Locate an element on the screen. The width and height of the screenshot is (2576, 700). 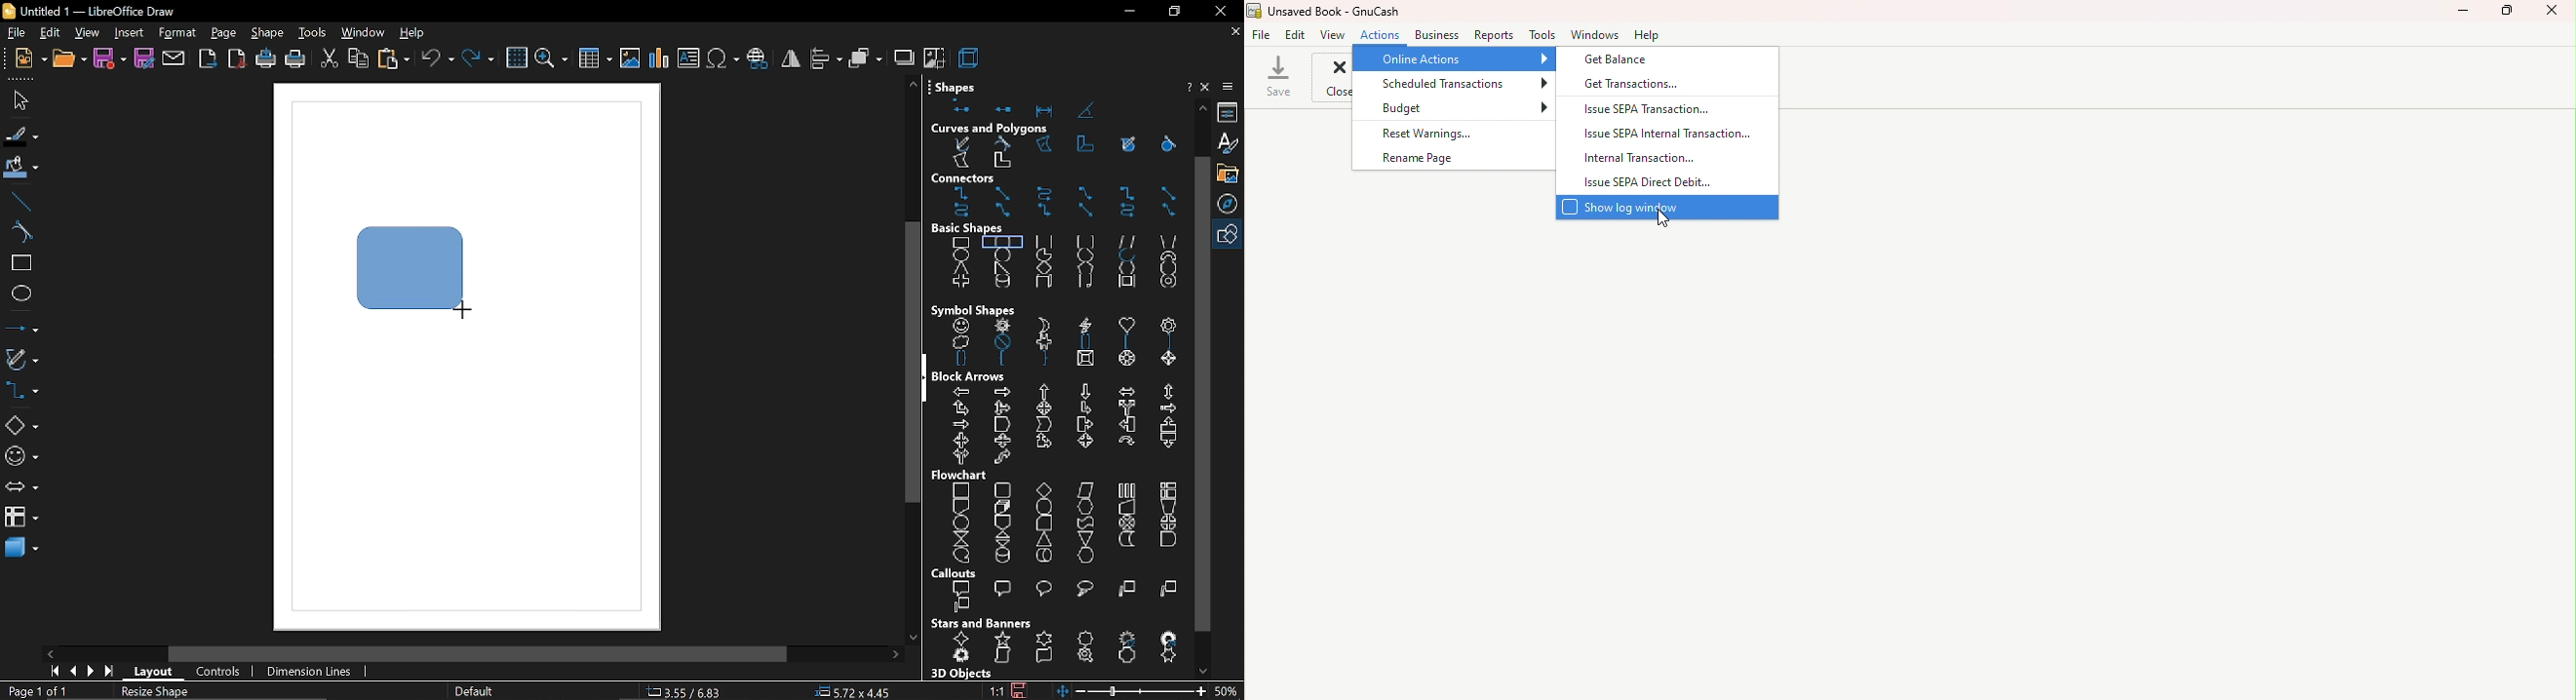
shapes is located at coordinates (1051, 107).